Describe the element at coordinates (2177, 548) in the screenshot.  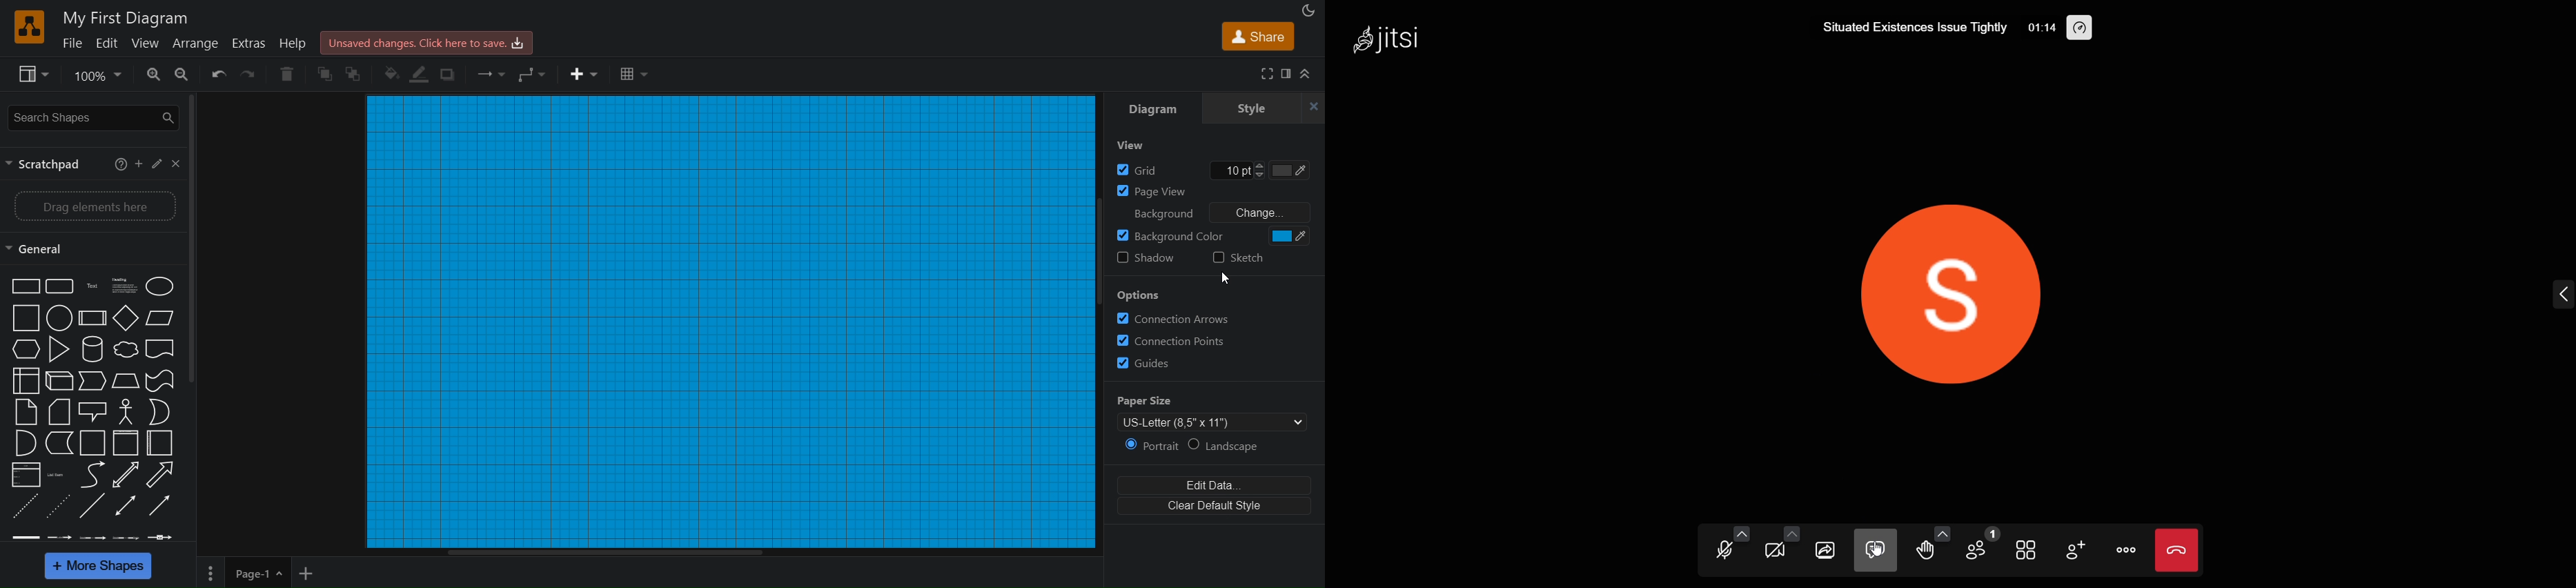
I see `leave meeting` at that location.